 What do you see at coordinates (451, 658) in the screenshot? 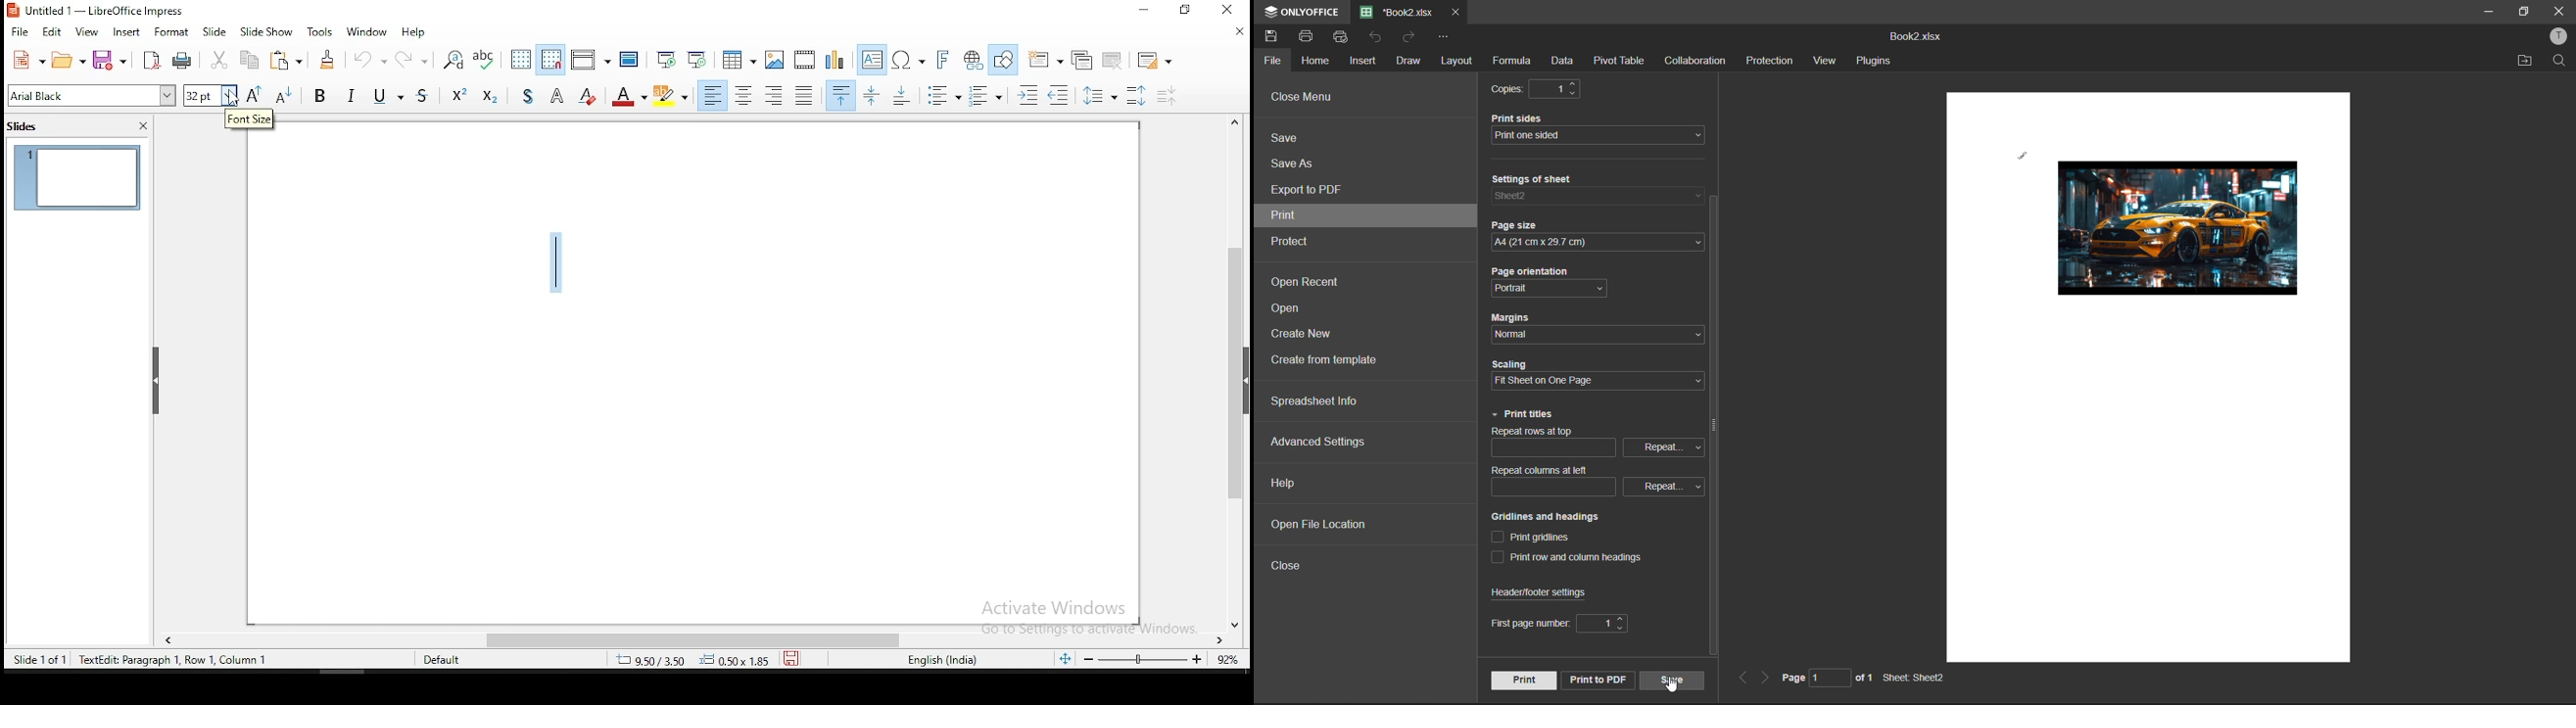
I see `Default` at bounding box center [451, 658].